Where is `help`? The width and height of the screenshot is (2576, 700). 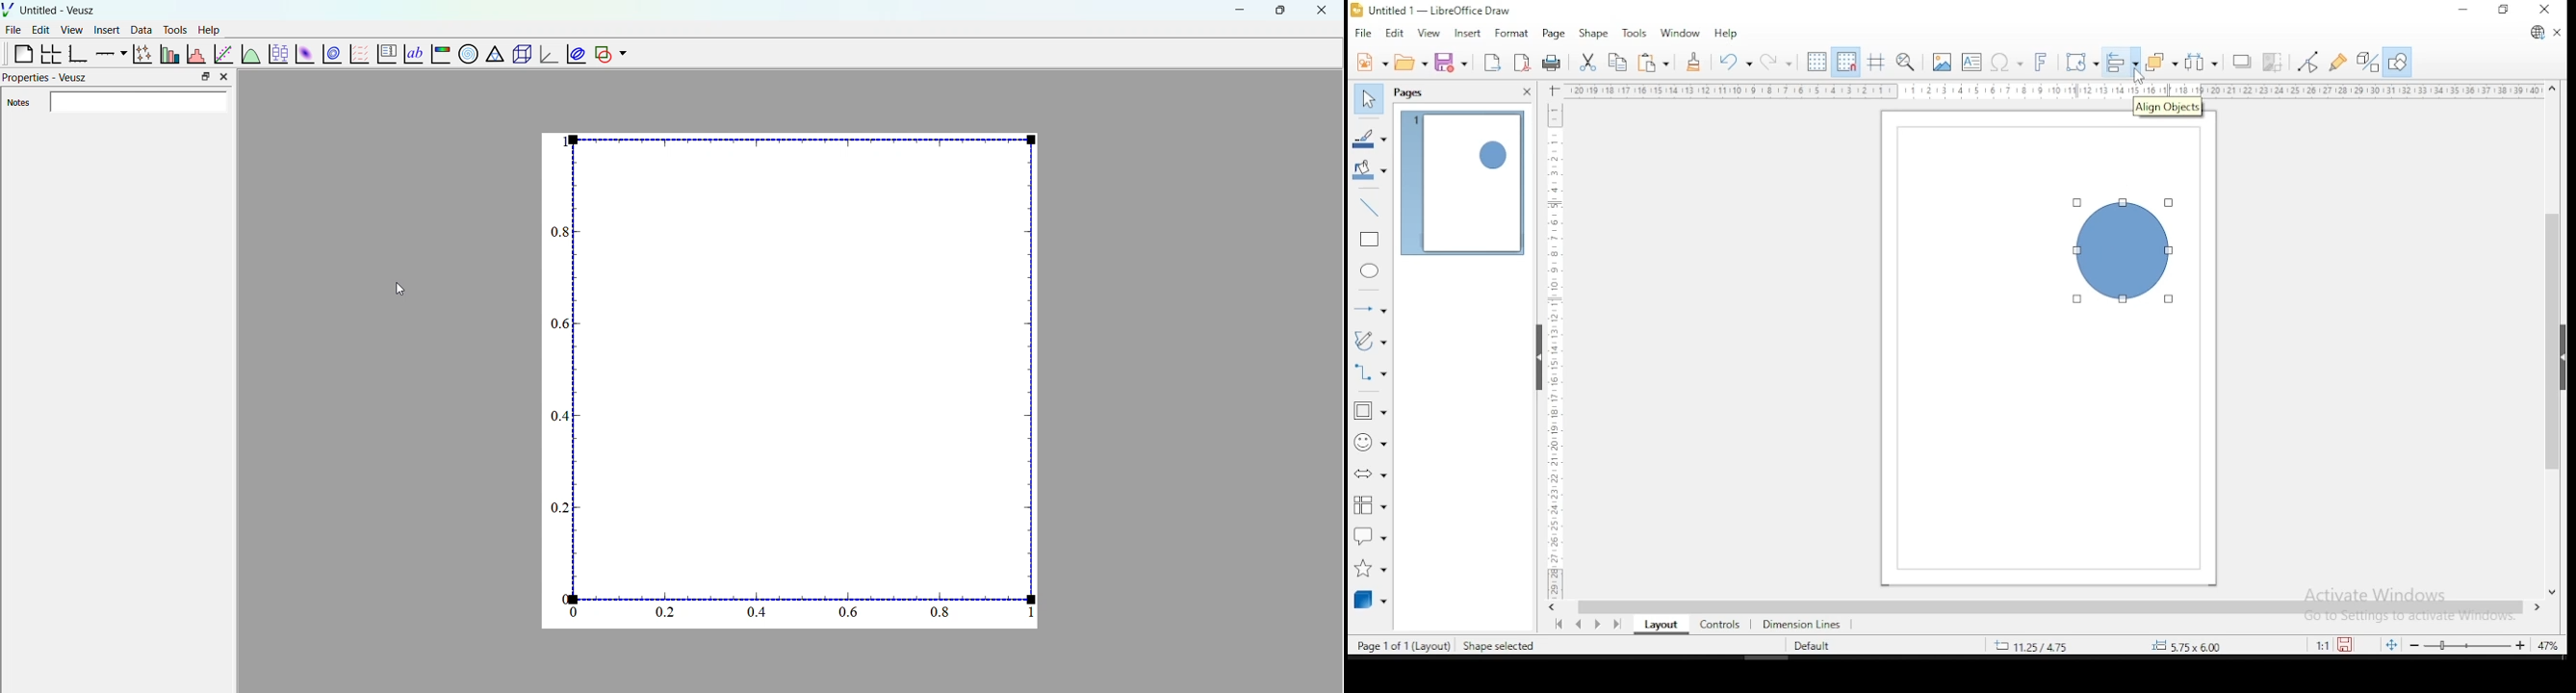 help is located at coordinates (1727, 33).